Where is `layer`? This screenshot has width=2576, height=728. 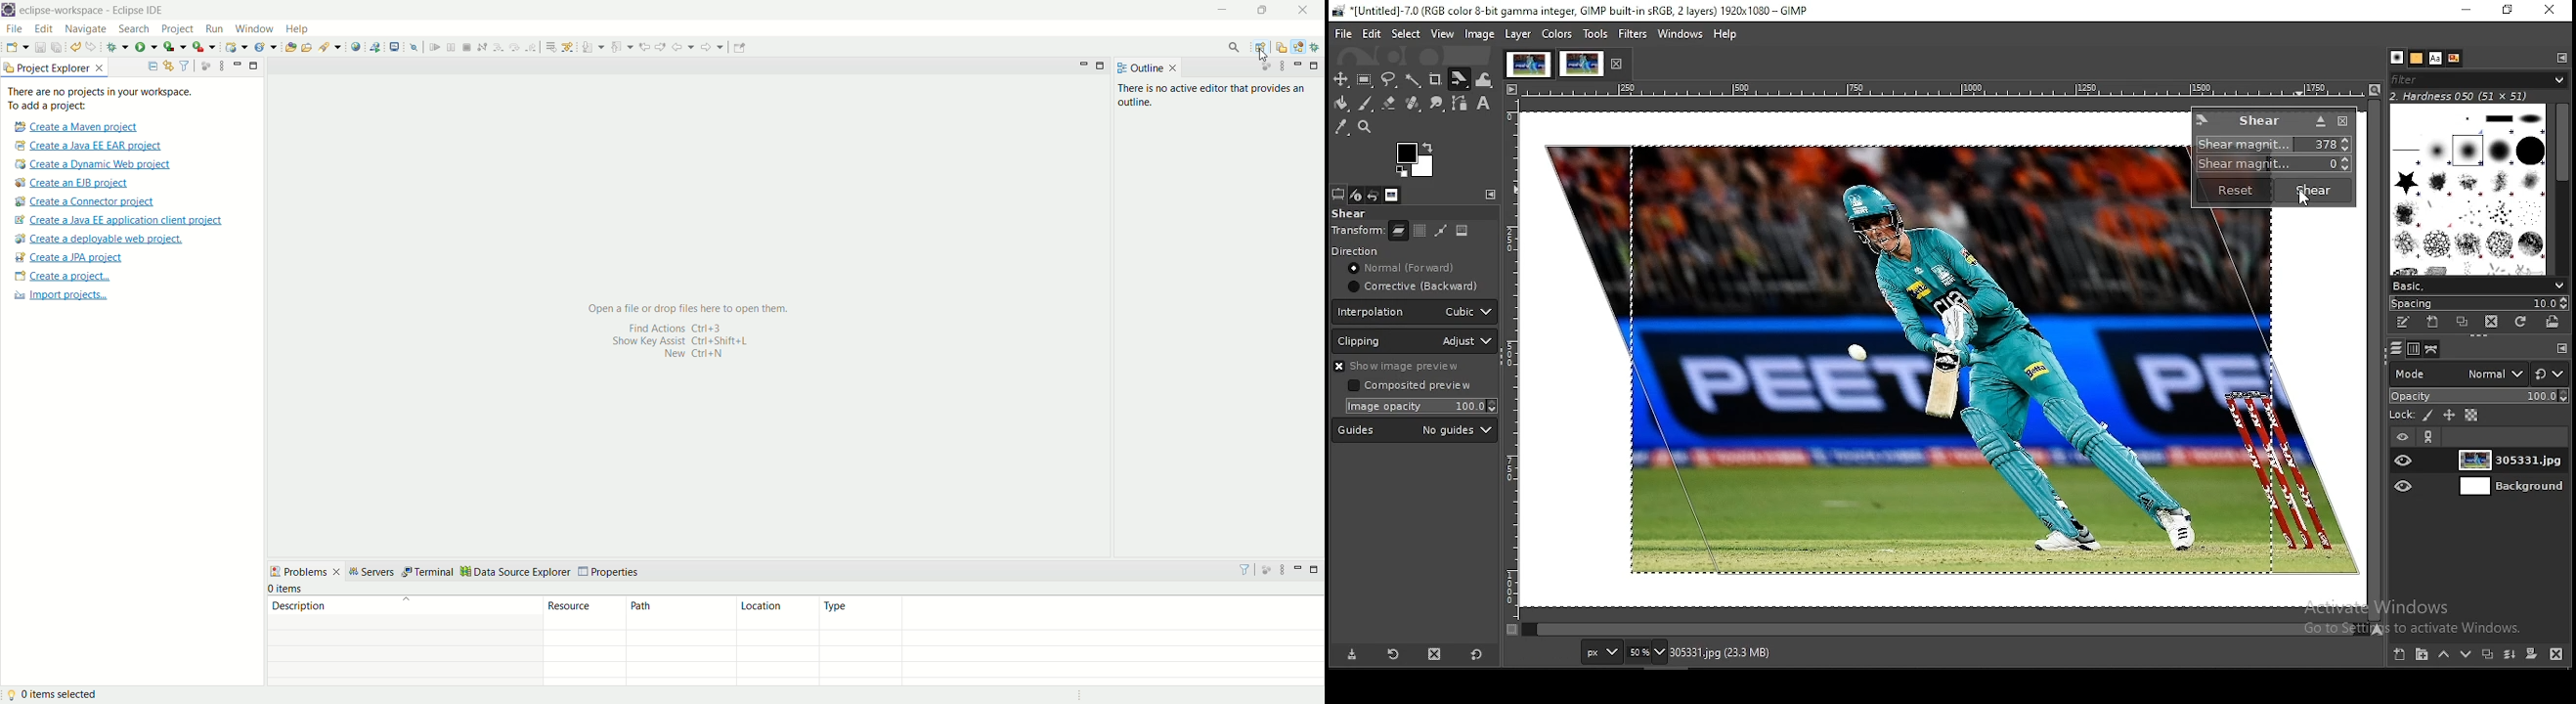
layer is located at coordinates (2508, 461).